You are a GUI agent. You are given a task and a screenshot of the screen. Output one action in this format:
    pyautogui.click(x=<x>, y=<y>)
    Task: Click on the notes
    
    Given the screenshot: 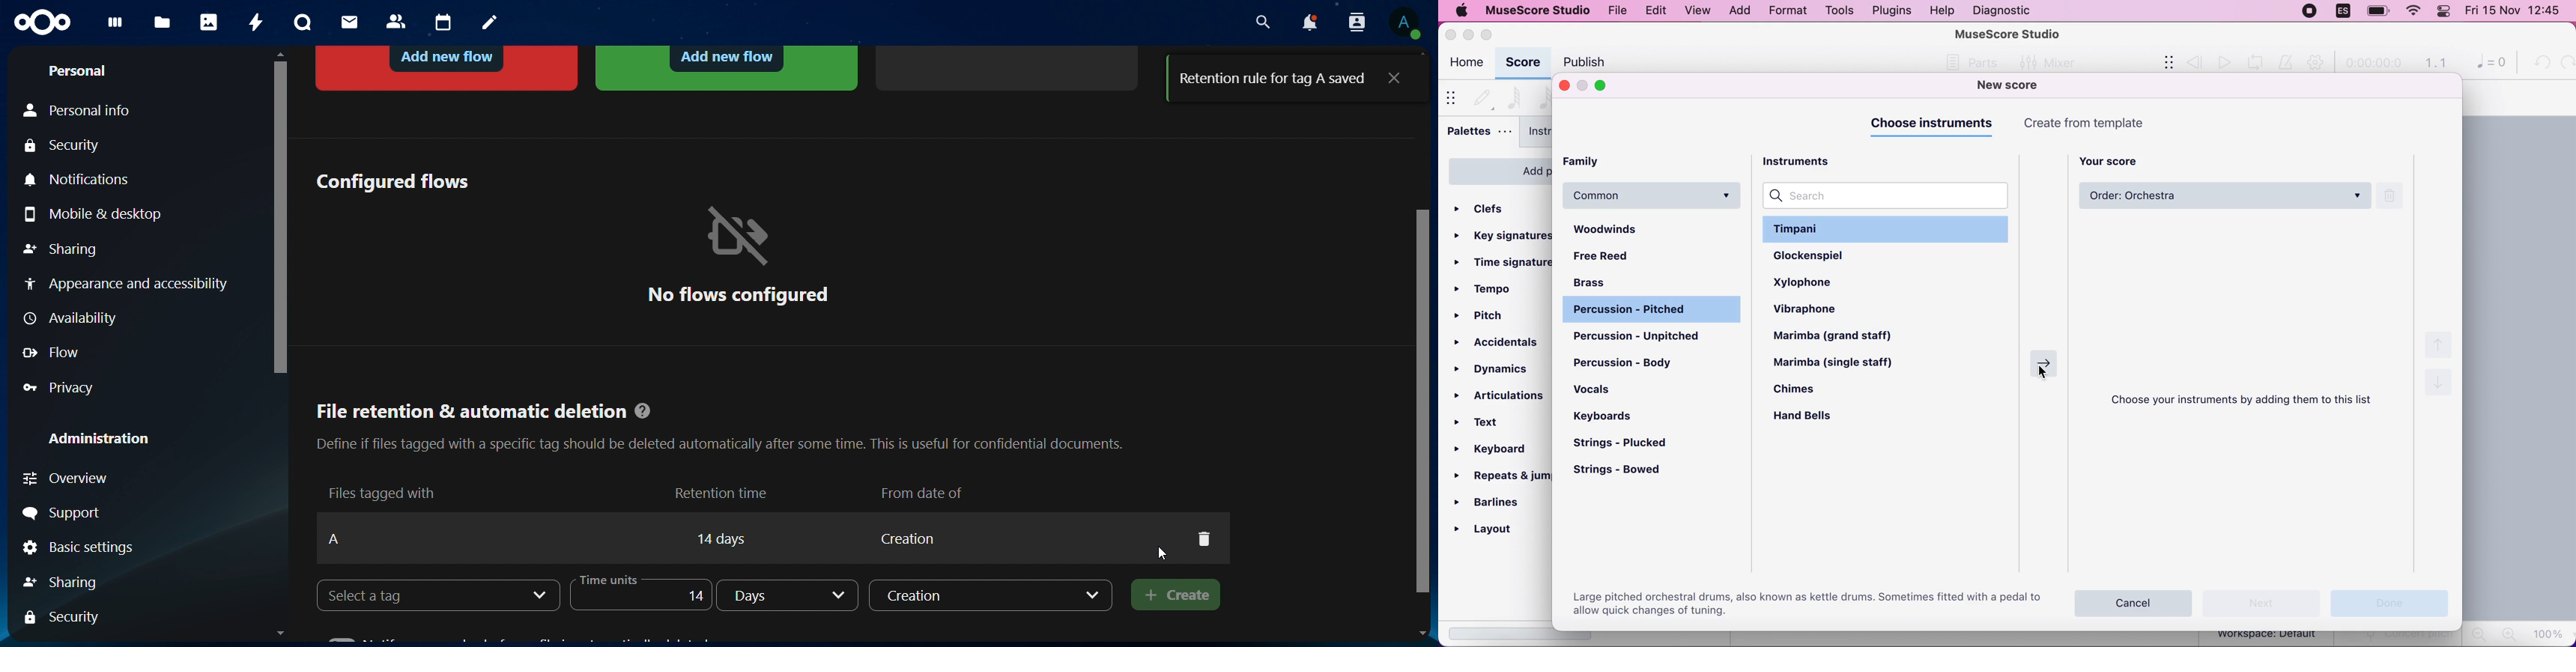 What is the action you would take?
    pyautogui.click(x=492, y=23)
    